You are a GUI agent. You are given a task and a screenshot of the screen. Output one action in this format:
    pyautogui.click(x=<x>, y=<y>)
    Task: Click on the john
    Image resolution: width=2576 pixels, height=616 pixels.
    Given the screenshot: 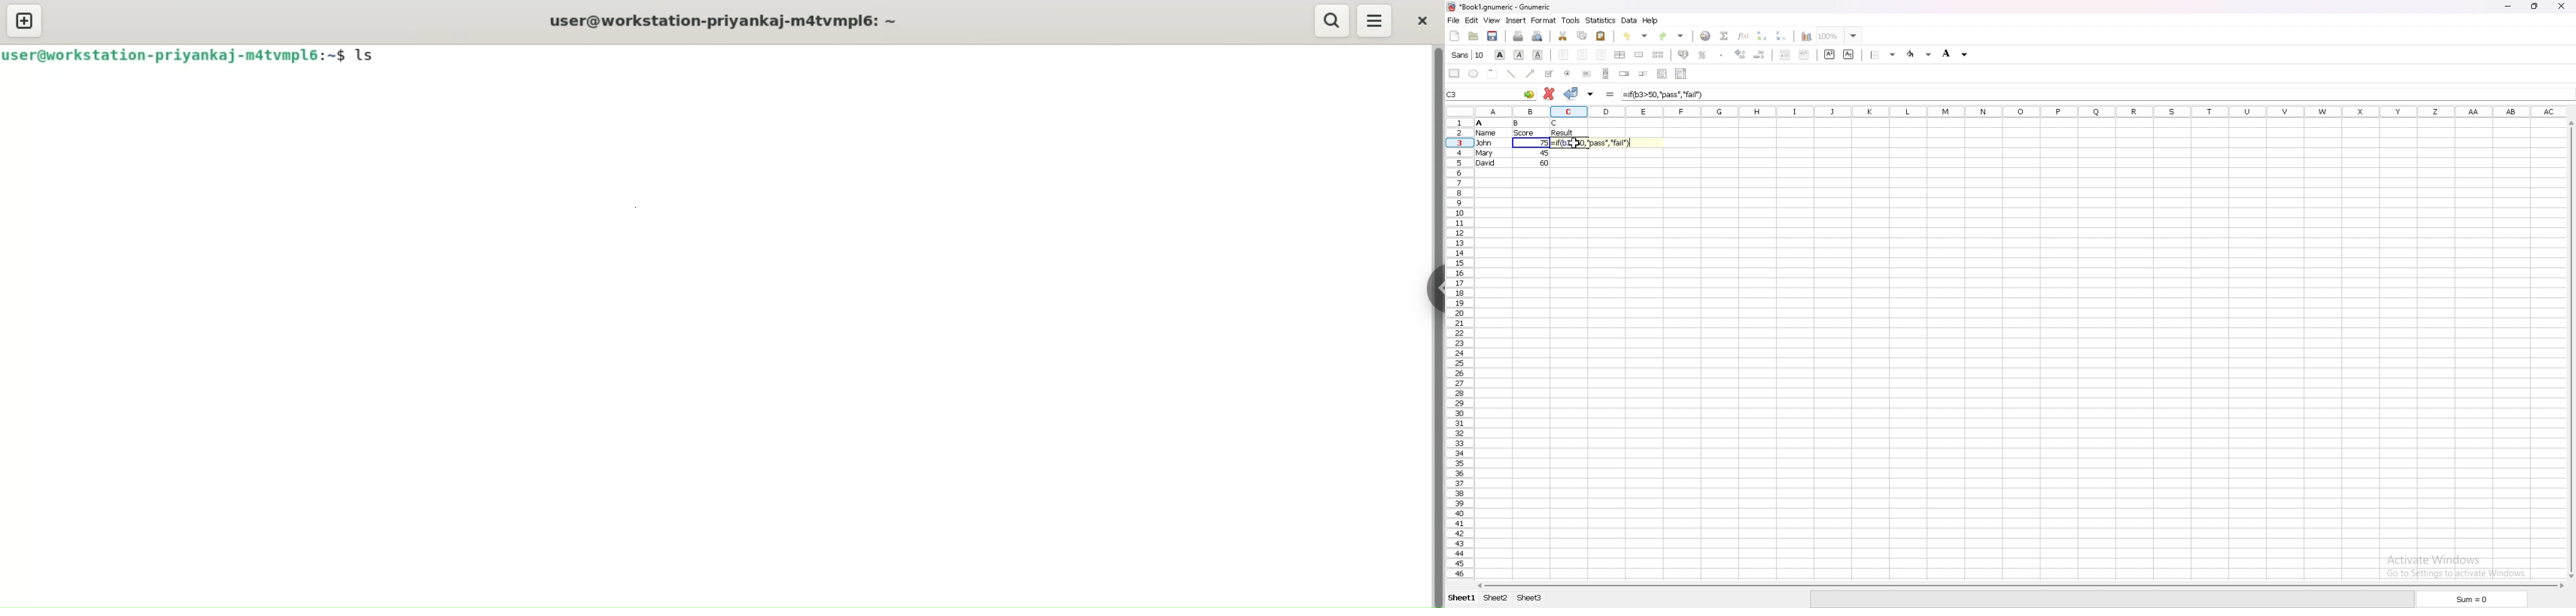 What is the action you would take?
    pyautogui.click(x=1484, y=143)
    